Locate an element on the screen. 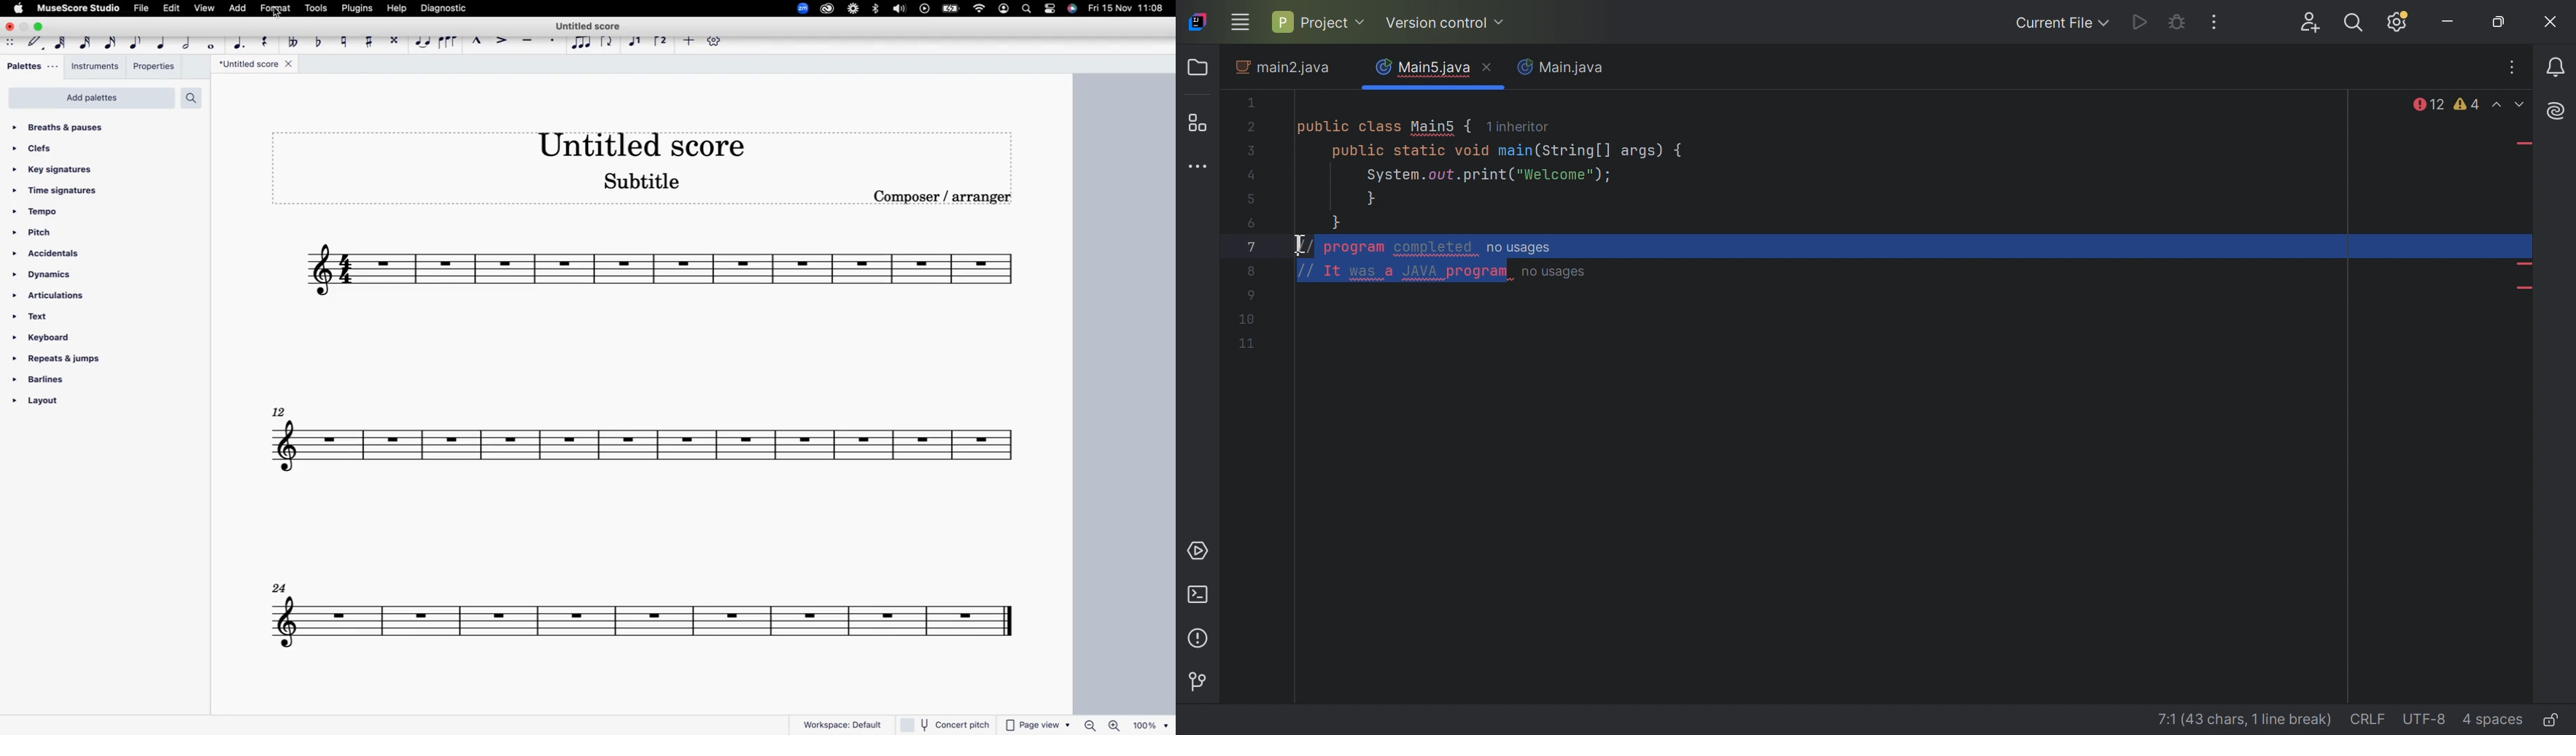 The width and height of the screenshot is (2576, 756). zoom is located at coordinates (803, 10).